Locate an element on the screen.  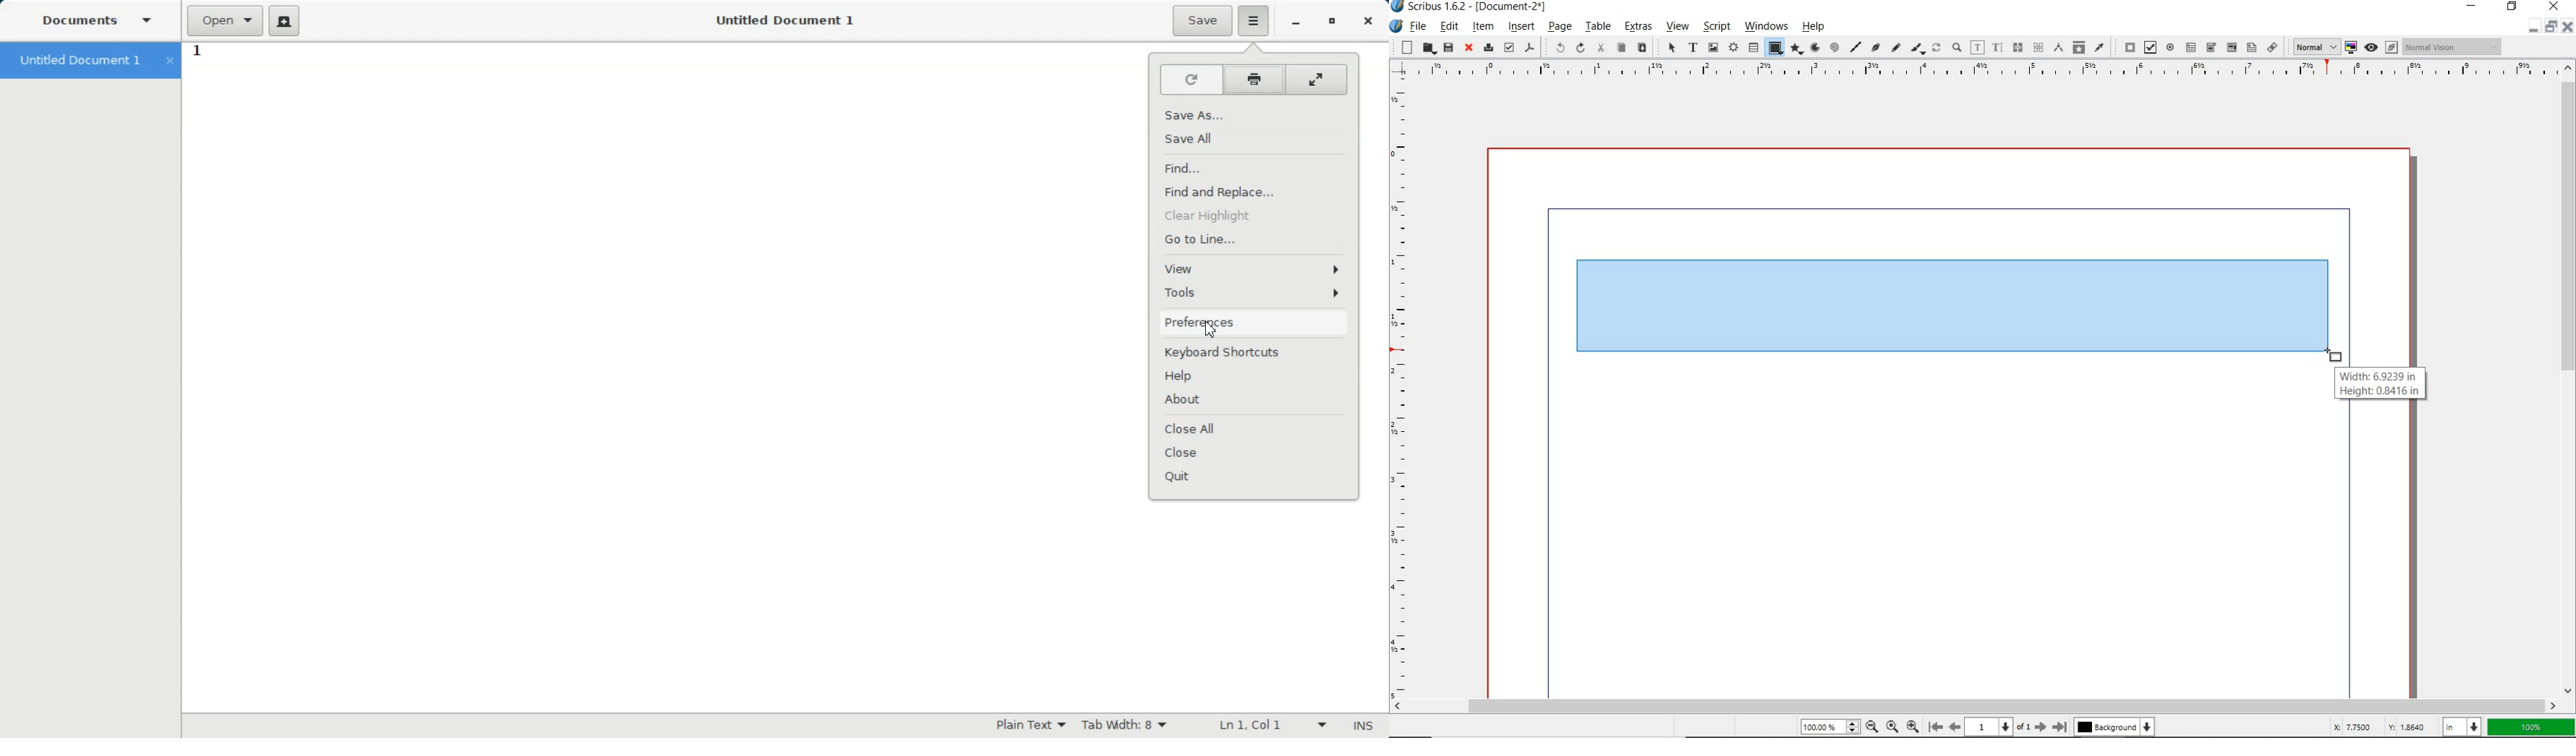
toggle color is located at coordinates (2349, 48).